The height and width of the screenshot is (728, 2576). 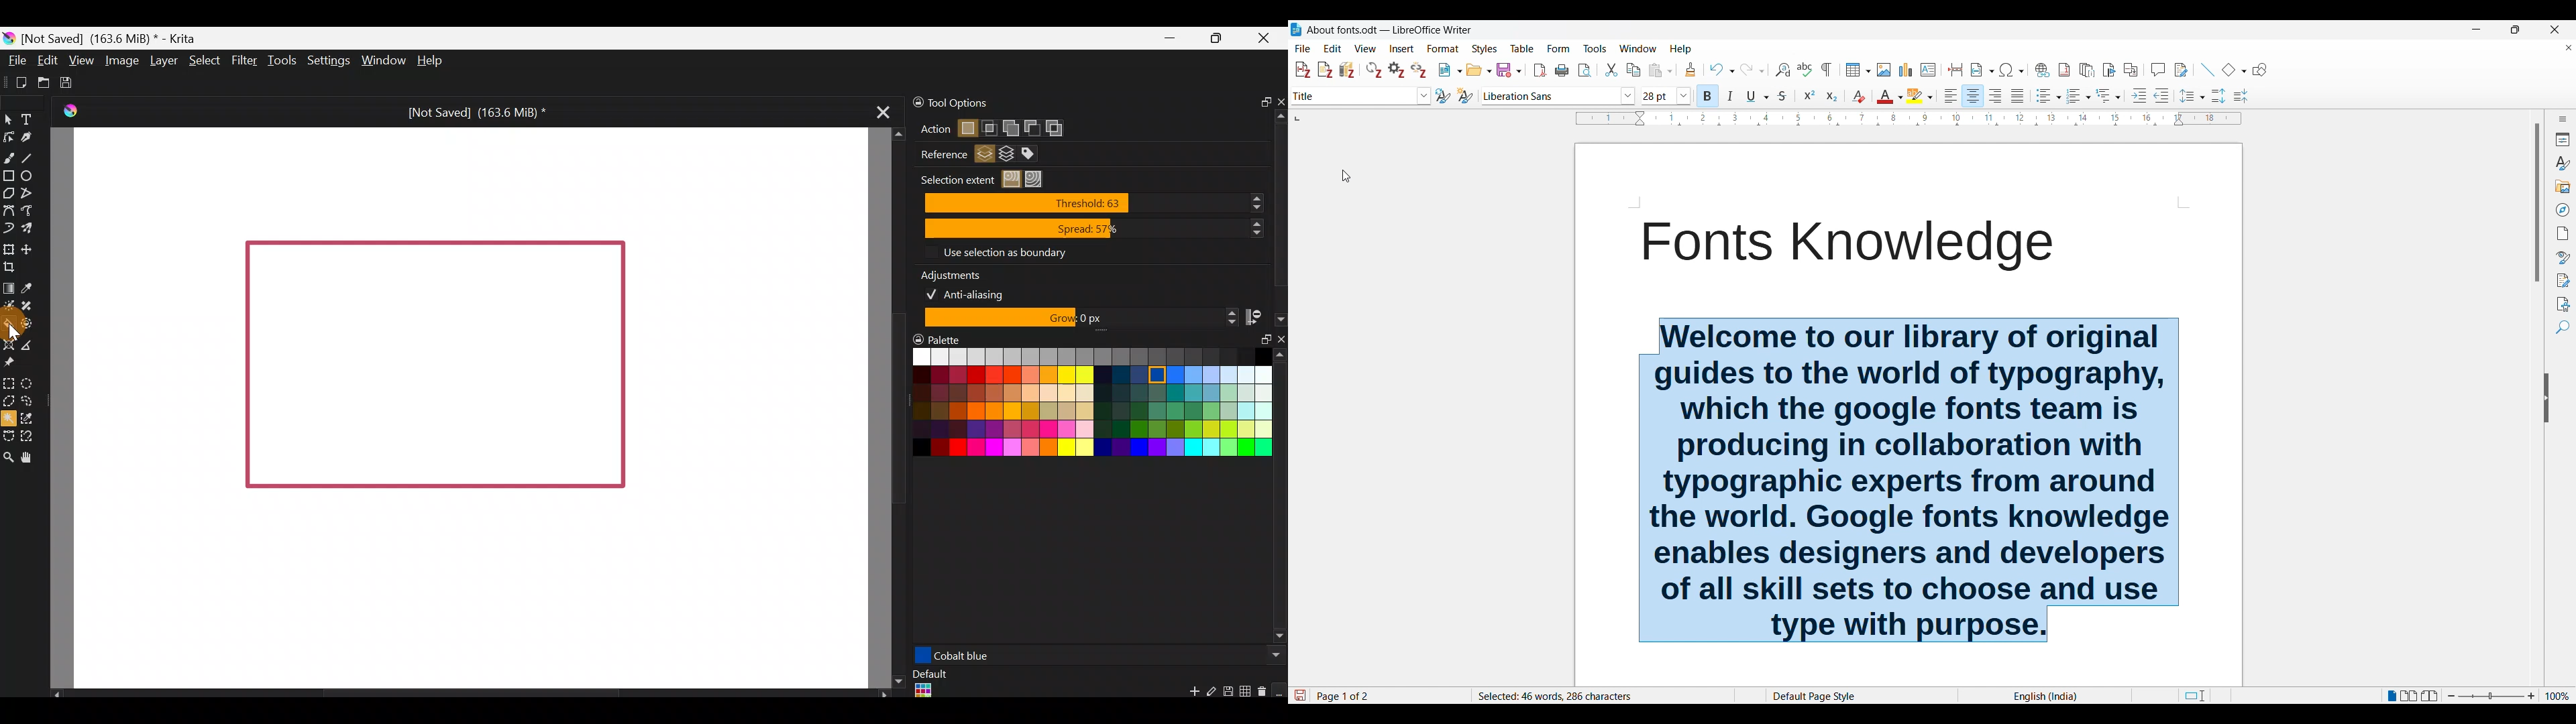 What do you see at coordinates (9, 418) in the screenshot?
I see `Contiguous selection tool` at bounding box center [9, 418].